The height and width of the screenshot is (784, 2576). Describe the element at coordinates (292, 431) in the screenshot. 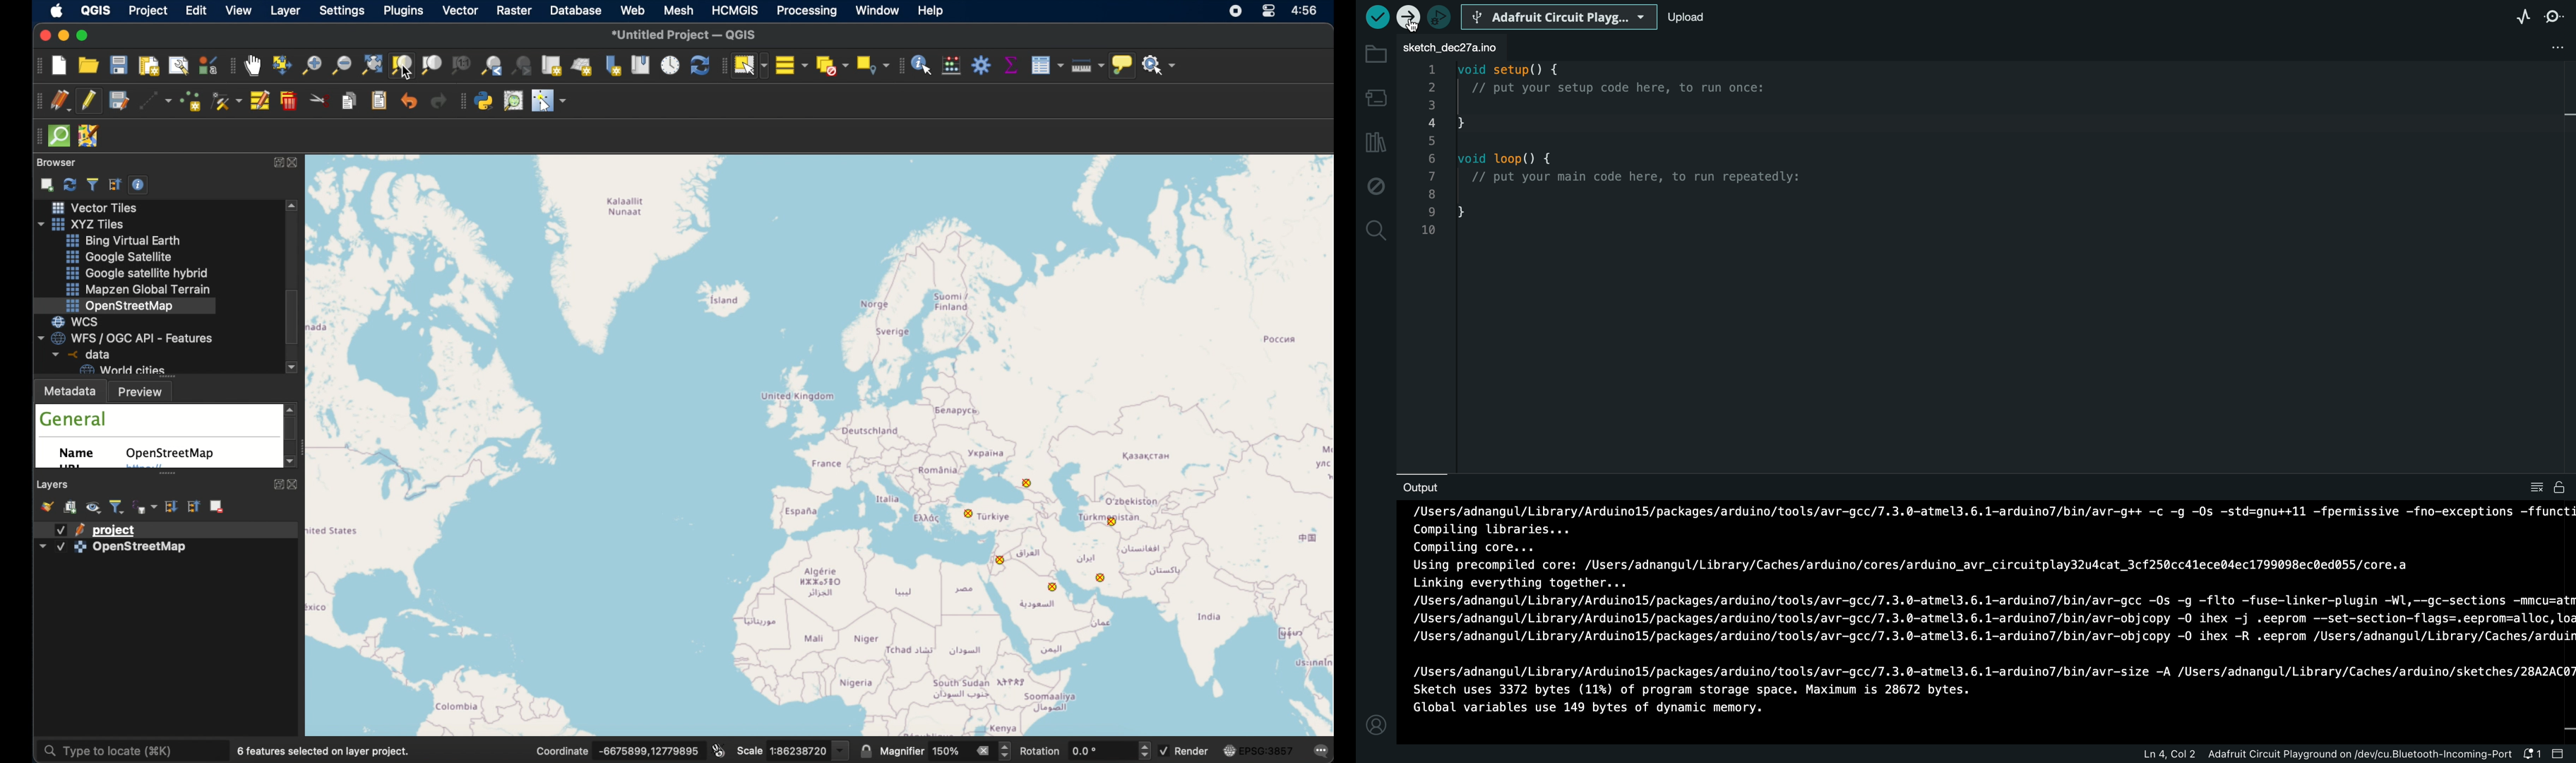

I see `scroll box` at that location.